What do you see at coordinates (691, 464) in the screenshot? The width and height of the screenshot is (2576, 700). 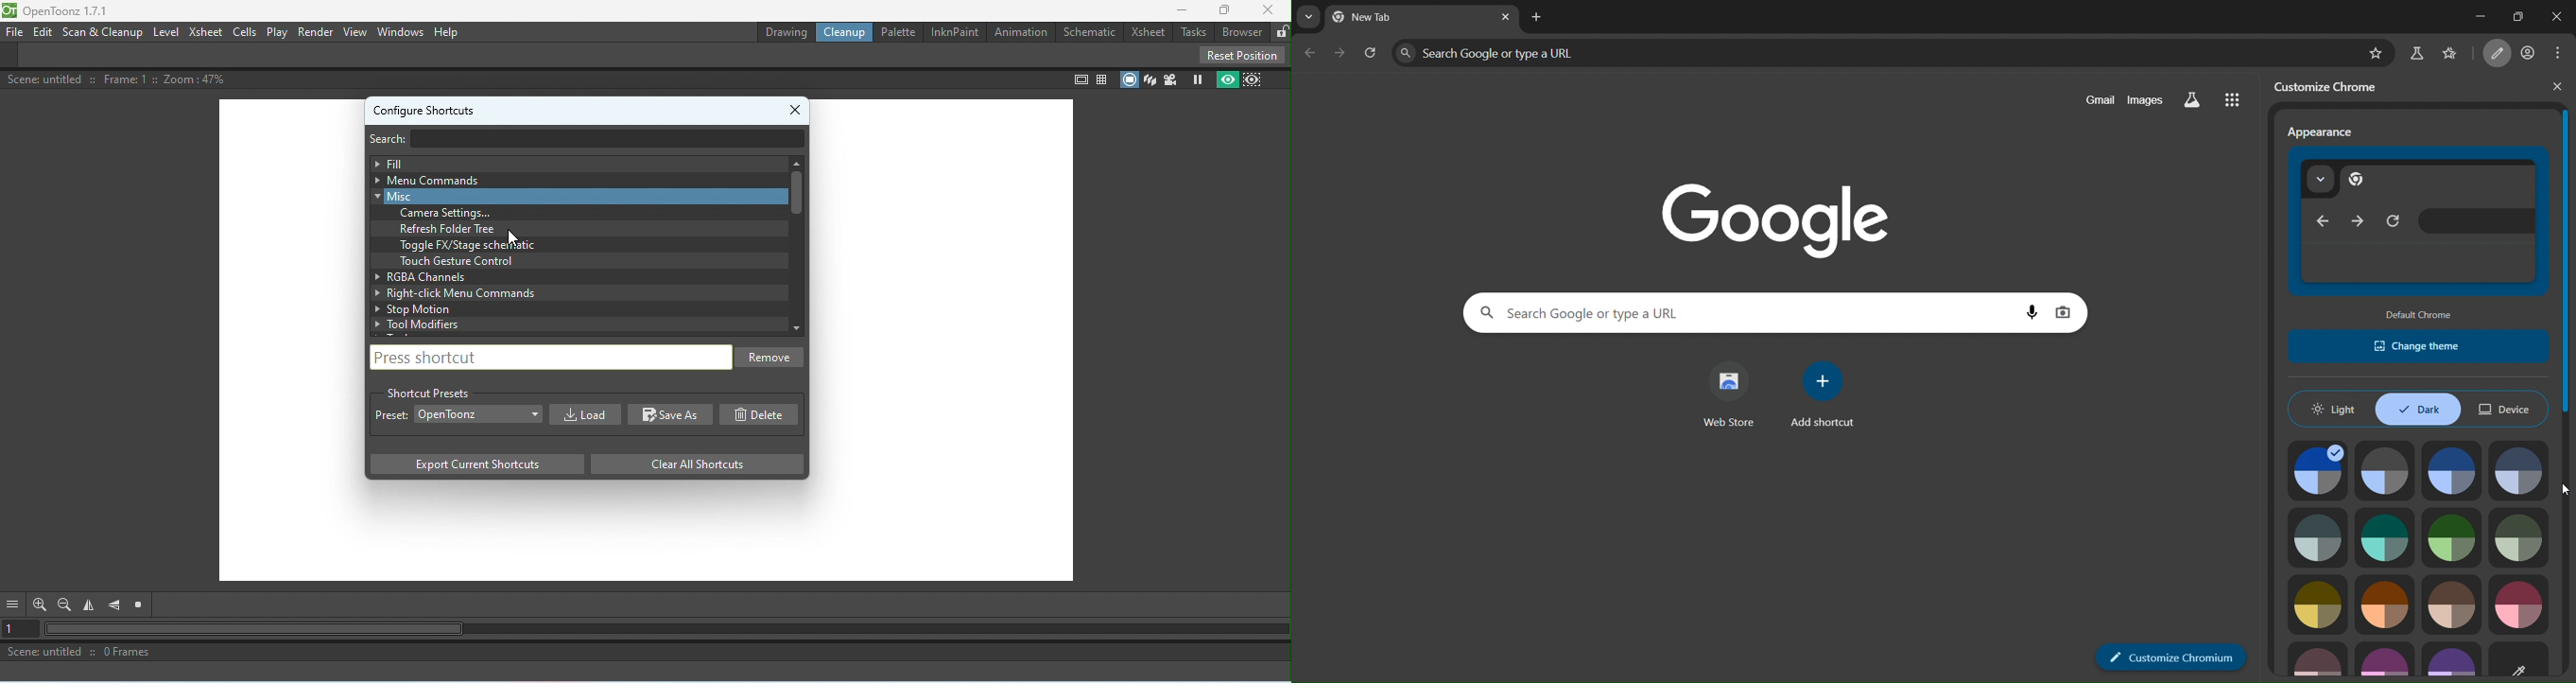 I see `Clear all shortcuts` at bounding box center [691, 464].